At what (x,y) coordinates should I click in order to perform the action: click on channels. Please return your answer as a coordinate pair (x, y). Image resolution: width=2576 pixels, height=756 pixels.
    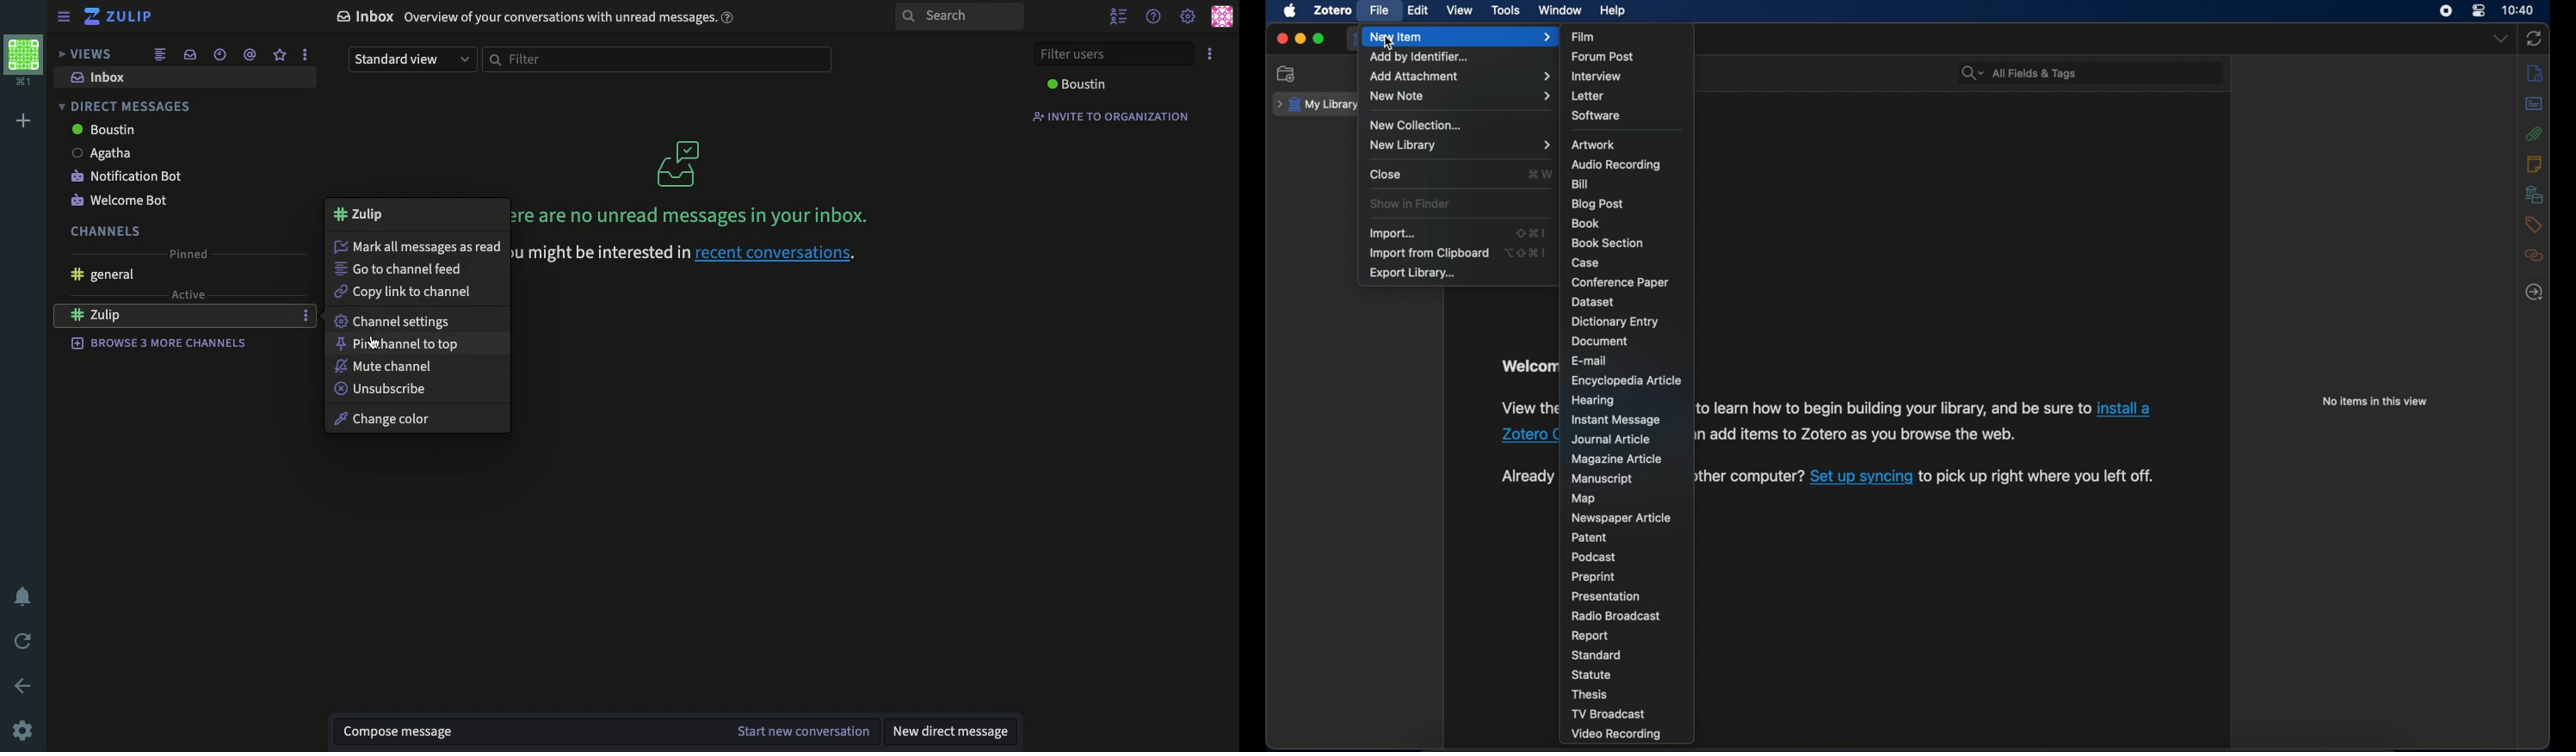
    Looking at the image, I should click on (107, 232).